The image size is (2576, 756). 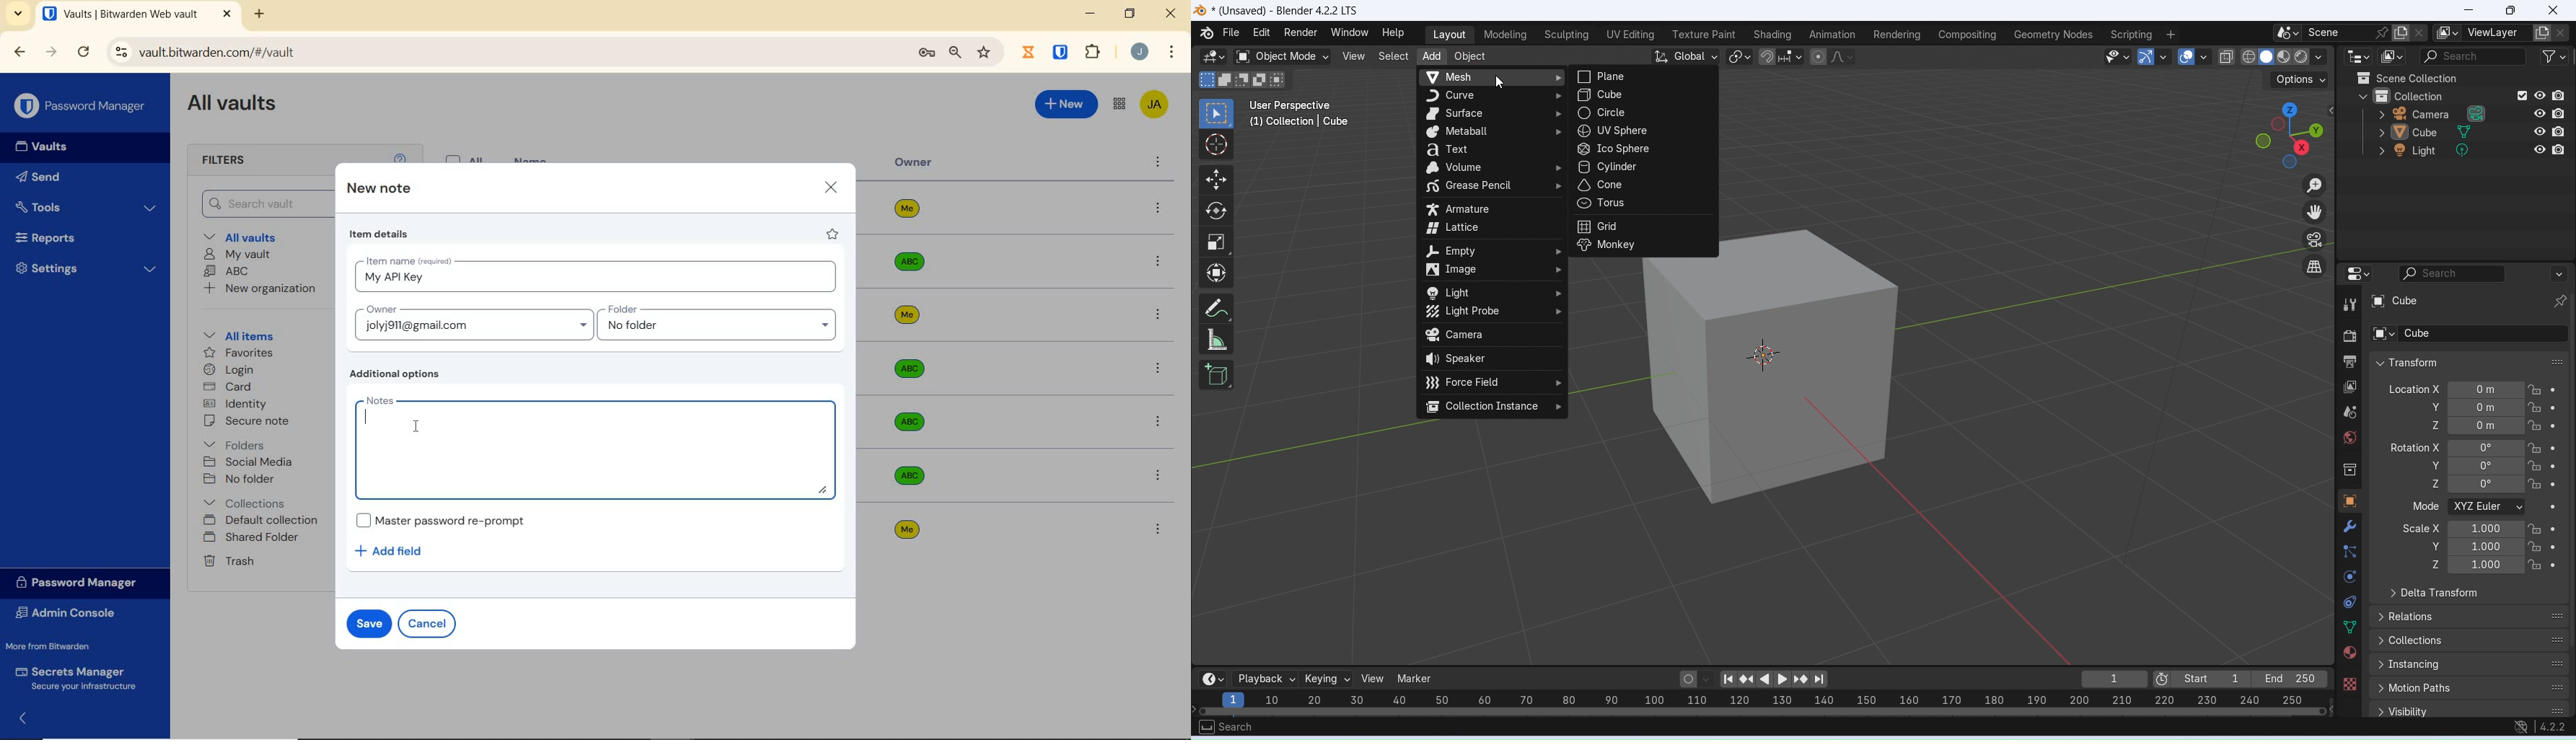 I want to click on Location Z, so click(x=2433, y=425).